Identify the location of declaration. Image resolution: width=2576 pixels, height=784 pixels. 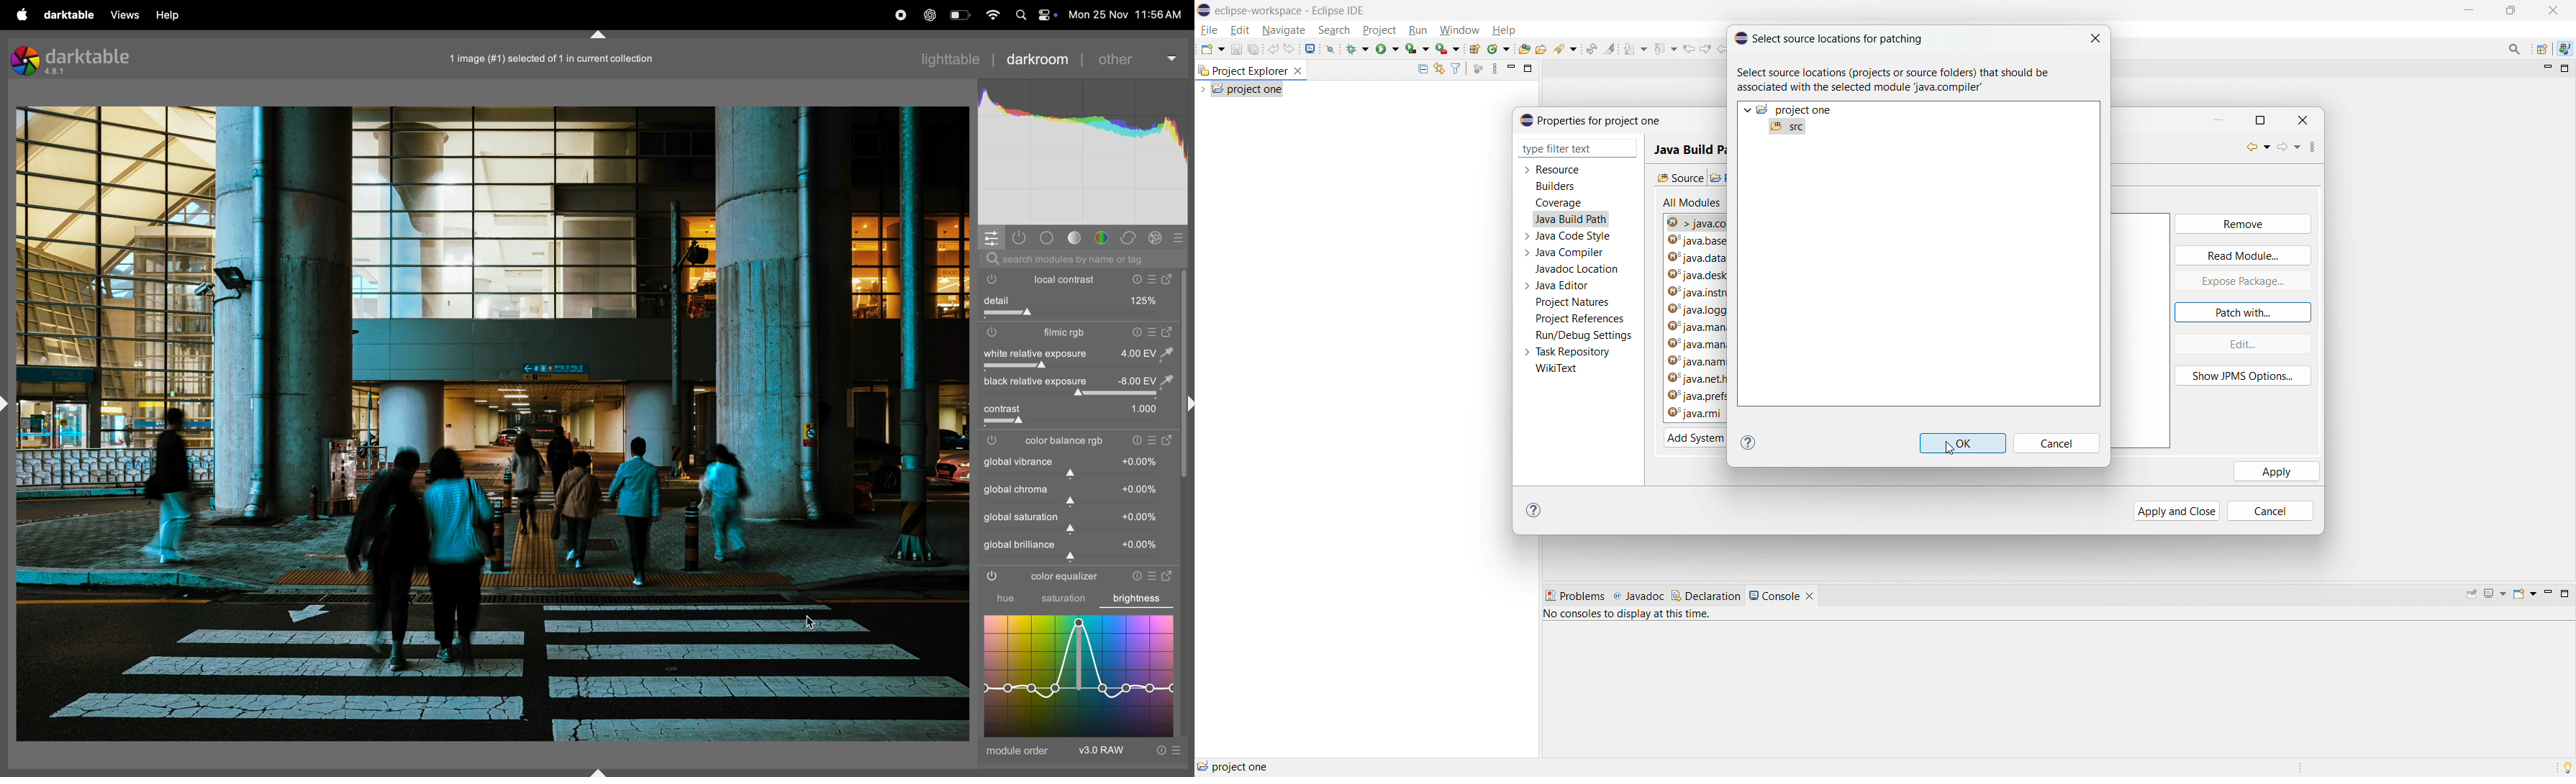
(1706, 596).